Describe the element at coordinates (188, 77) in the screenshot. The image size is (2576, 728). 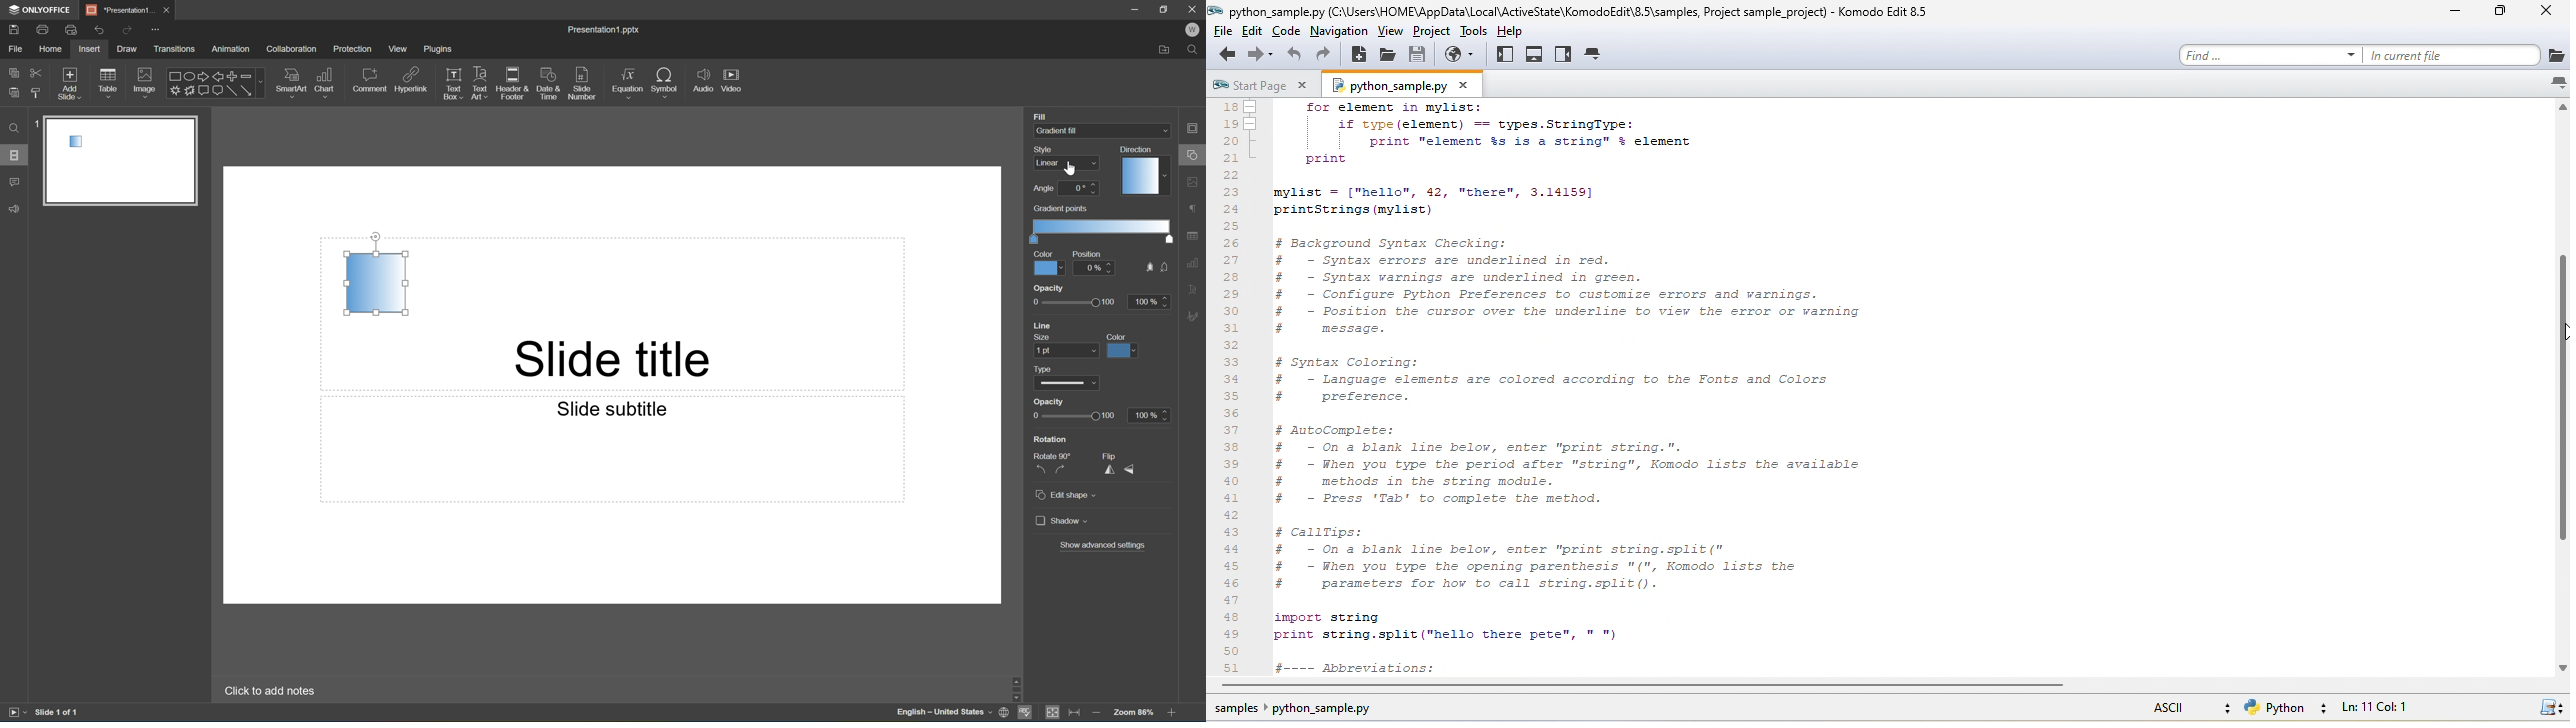
I see `Ellipse` at that location.